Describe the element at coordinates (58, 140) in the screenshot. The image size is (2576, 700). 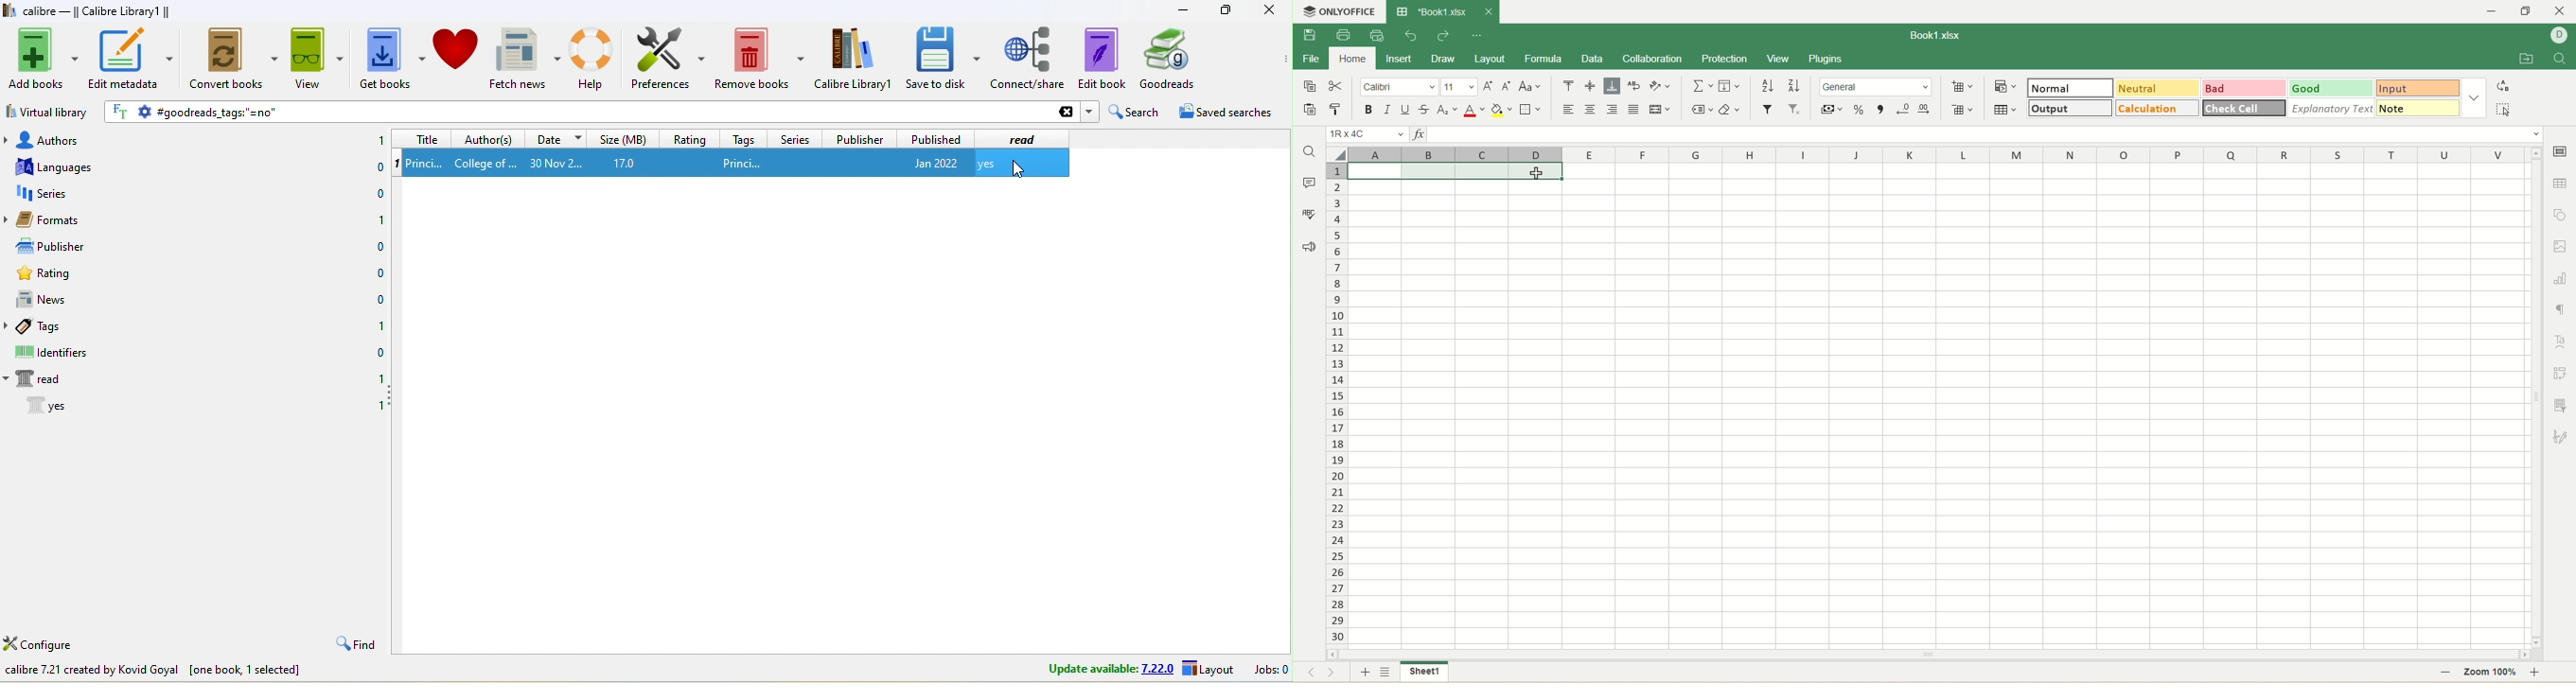
I see `authors` at that location.